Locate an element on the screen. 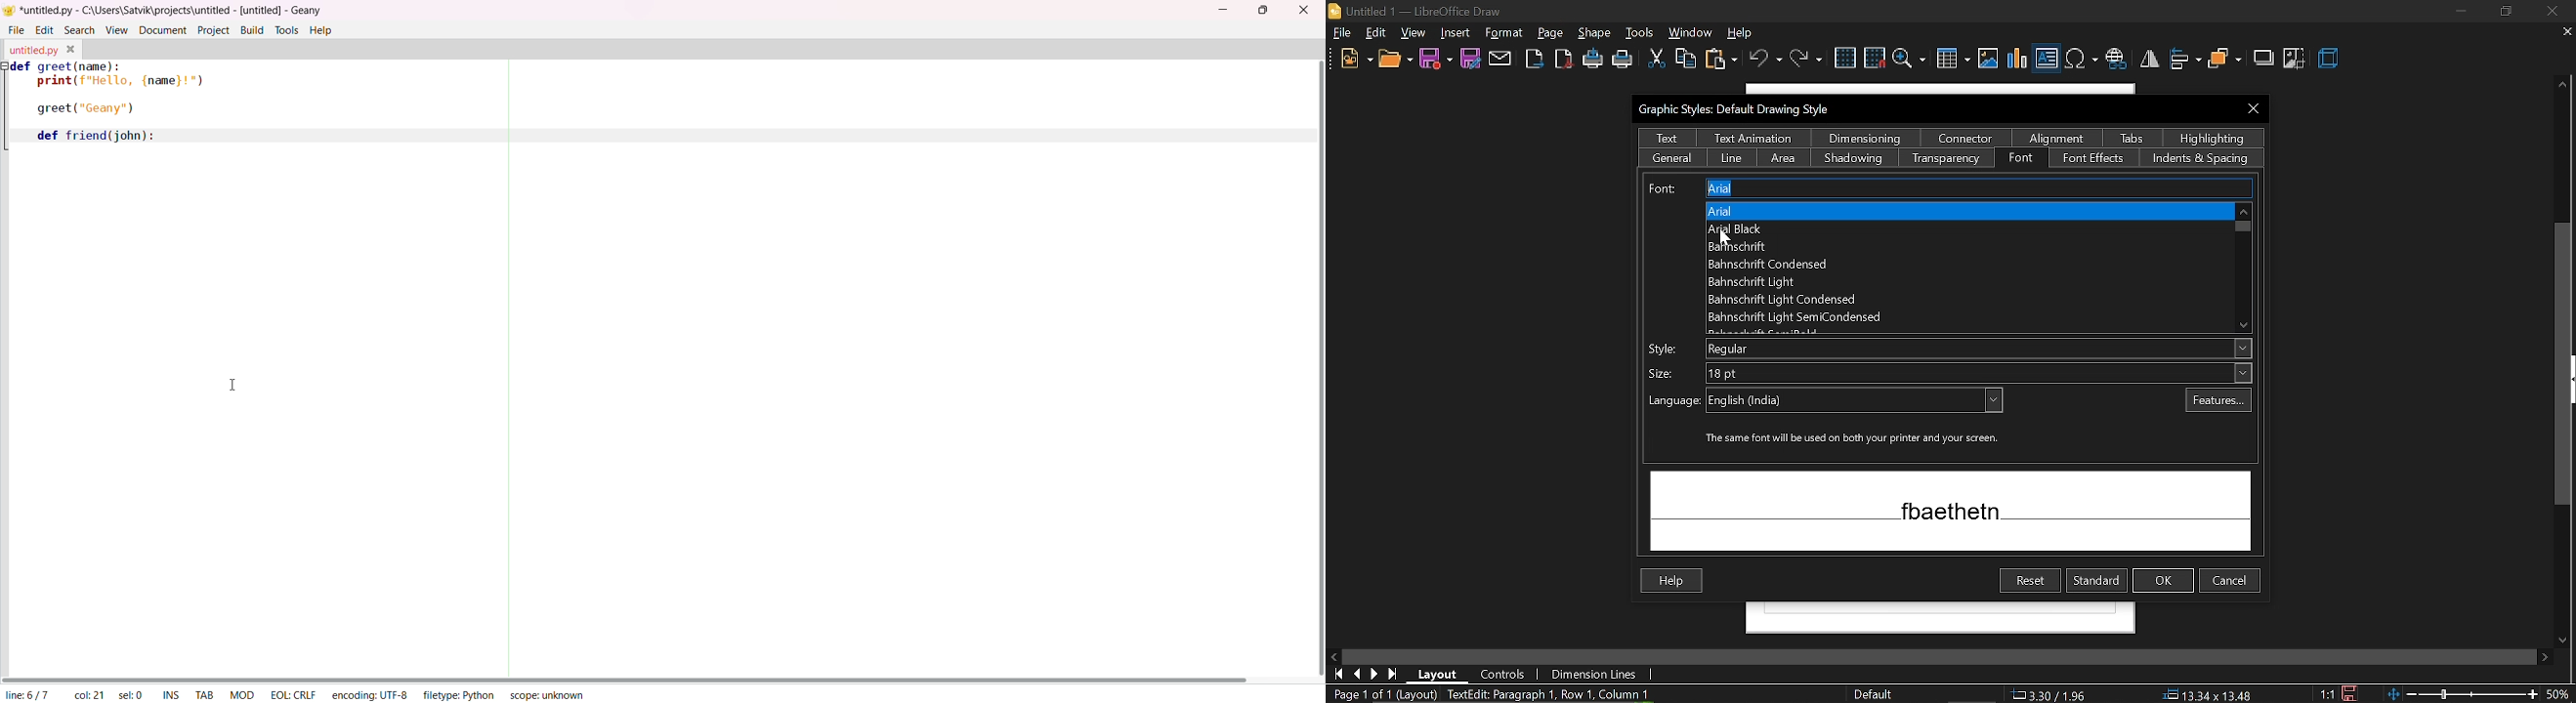 The image size is (2576, 728). Arial is located at coordinates (1732, 212).